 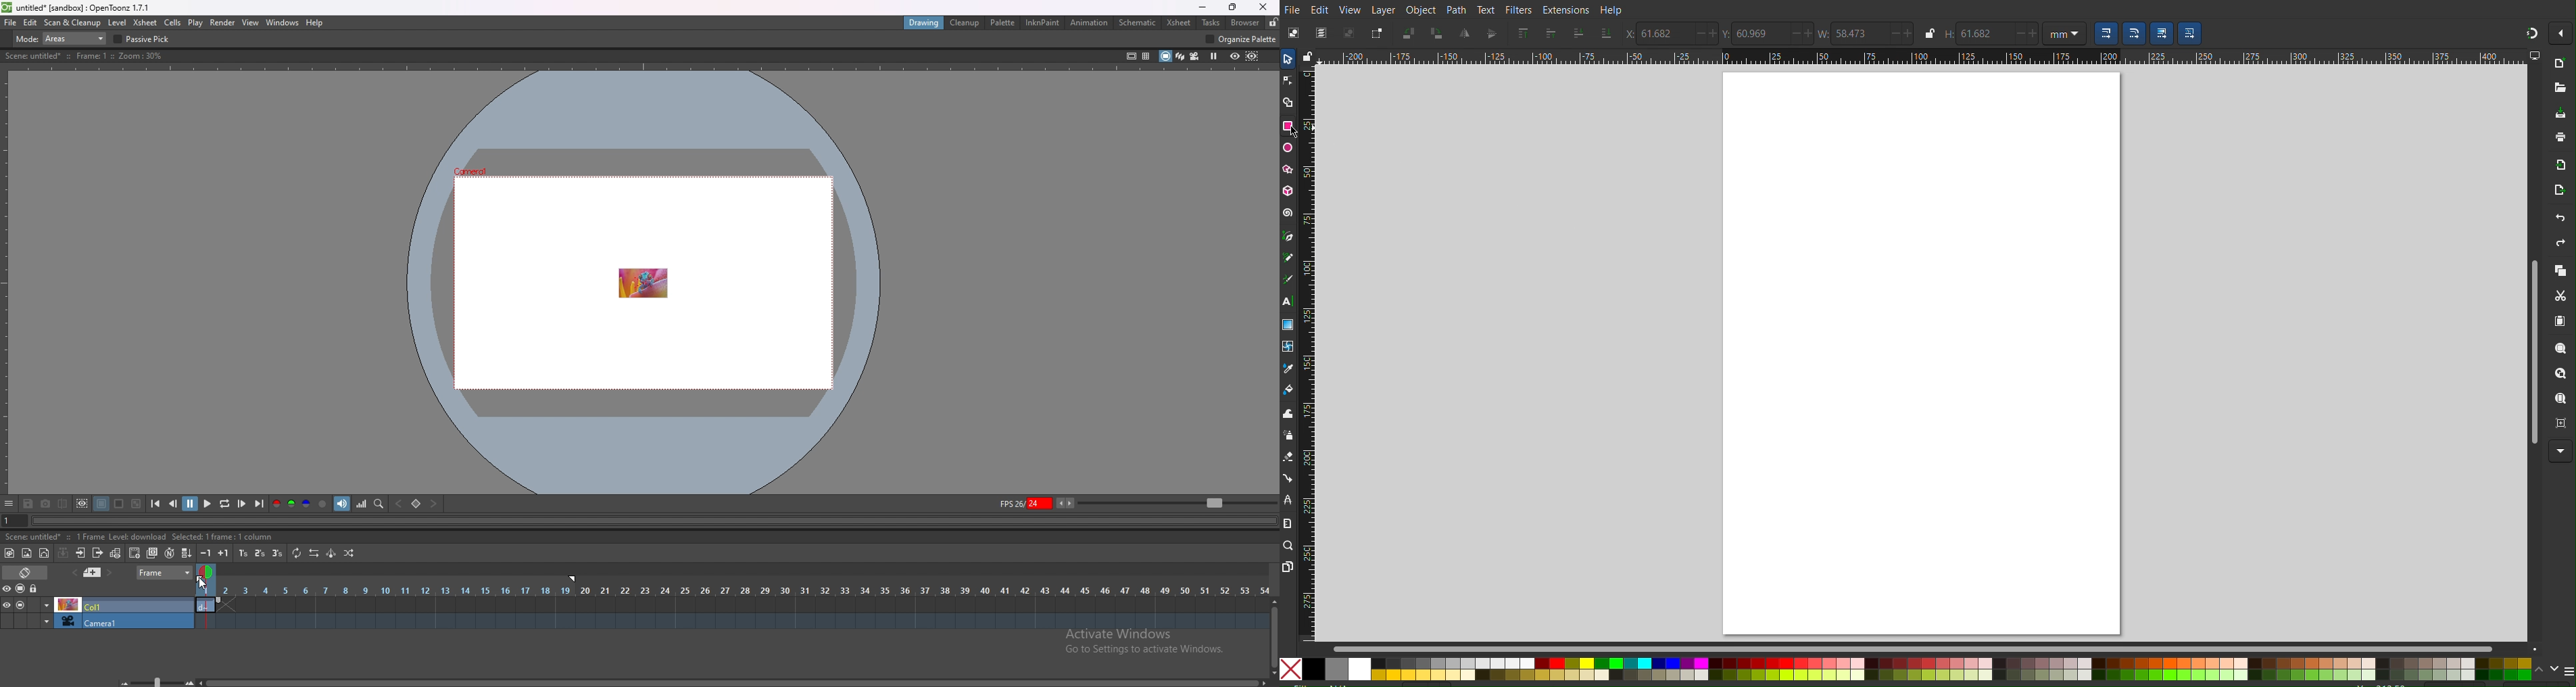 What do you see at coordinates (1288, 212) in the screenshot?
I see `Spiral` at bounding box center [1288, 212].